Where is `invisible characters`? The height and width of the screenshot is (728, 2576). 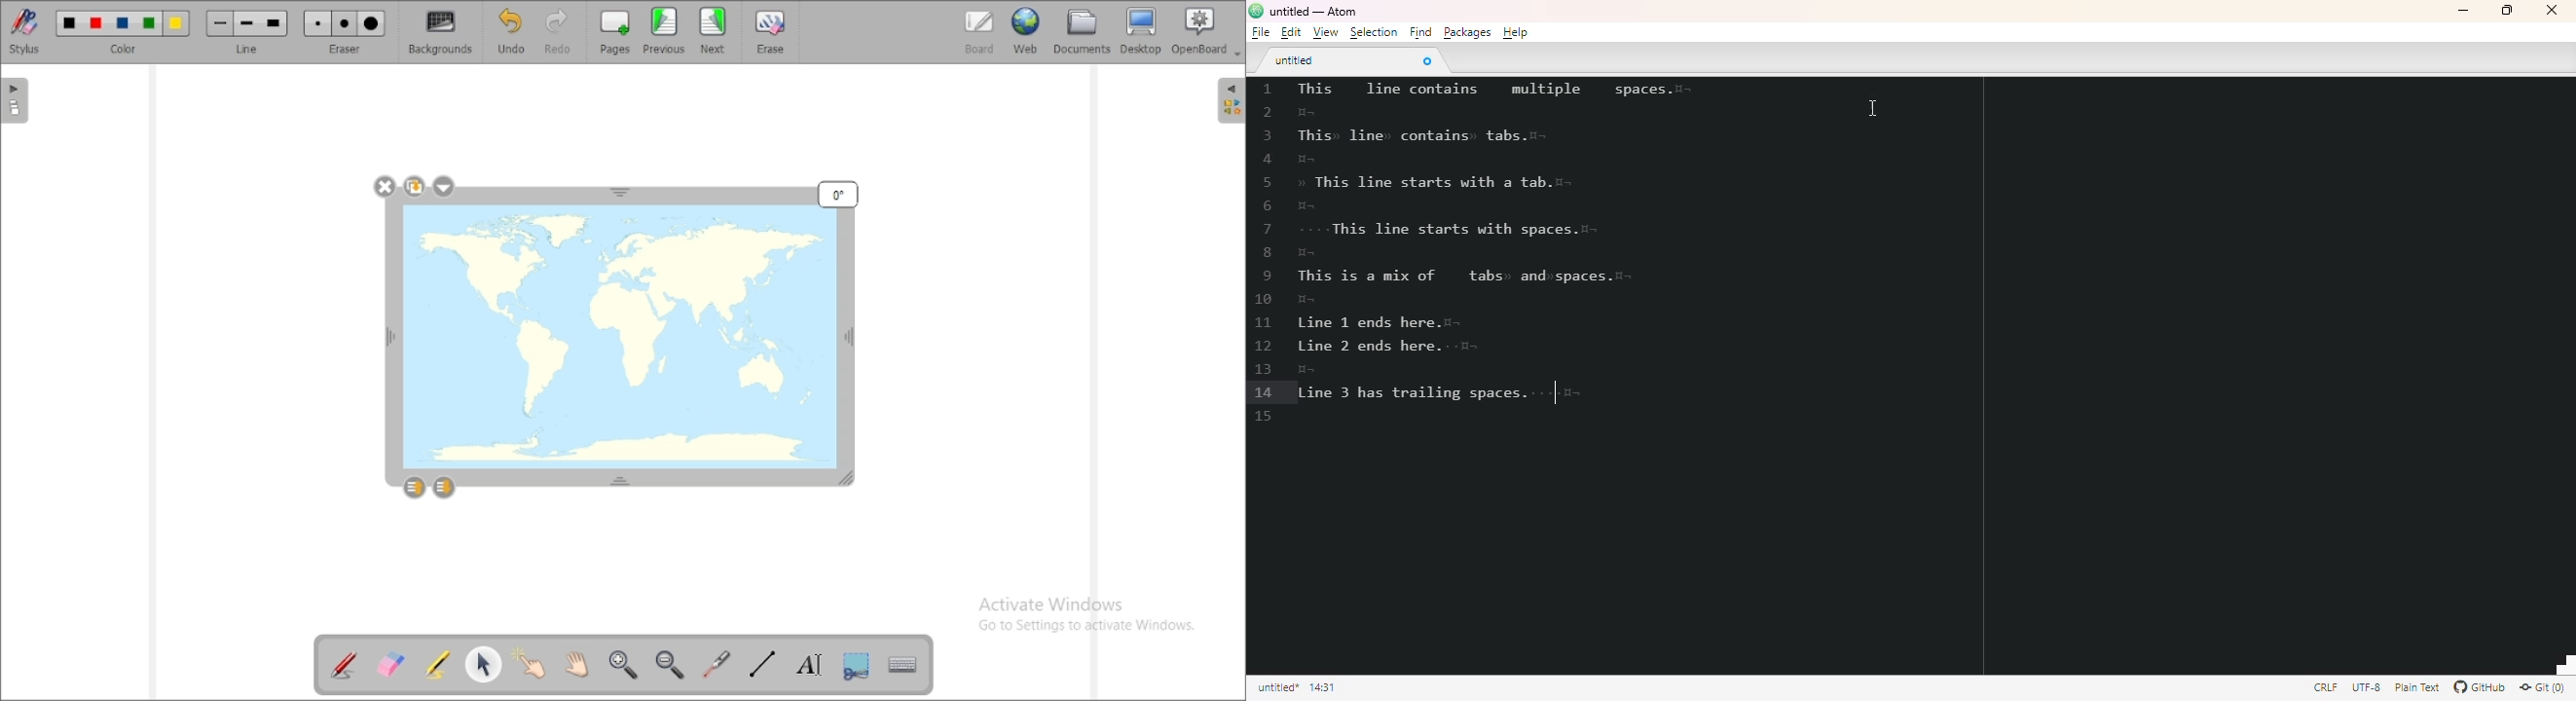
invisible characters is located at coordinates (1308, 112).